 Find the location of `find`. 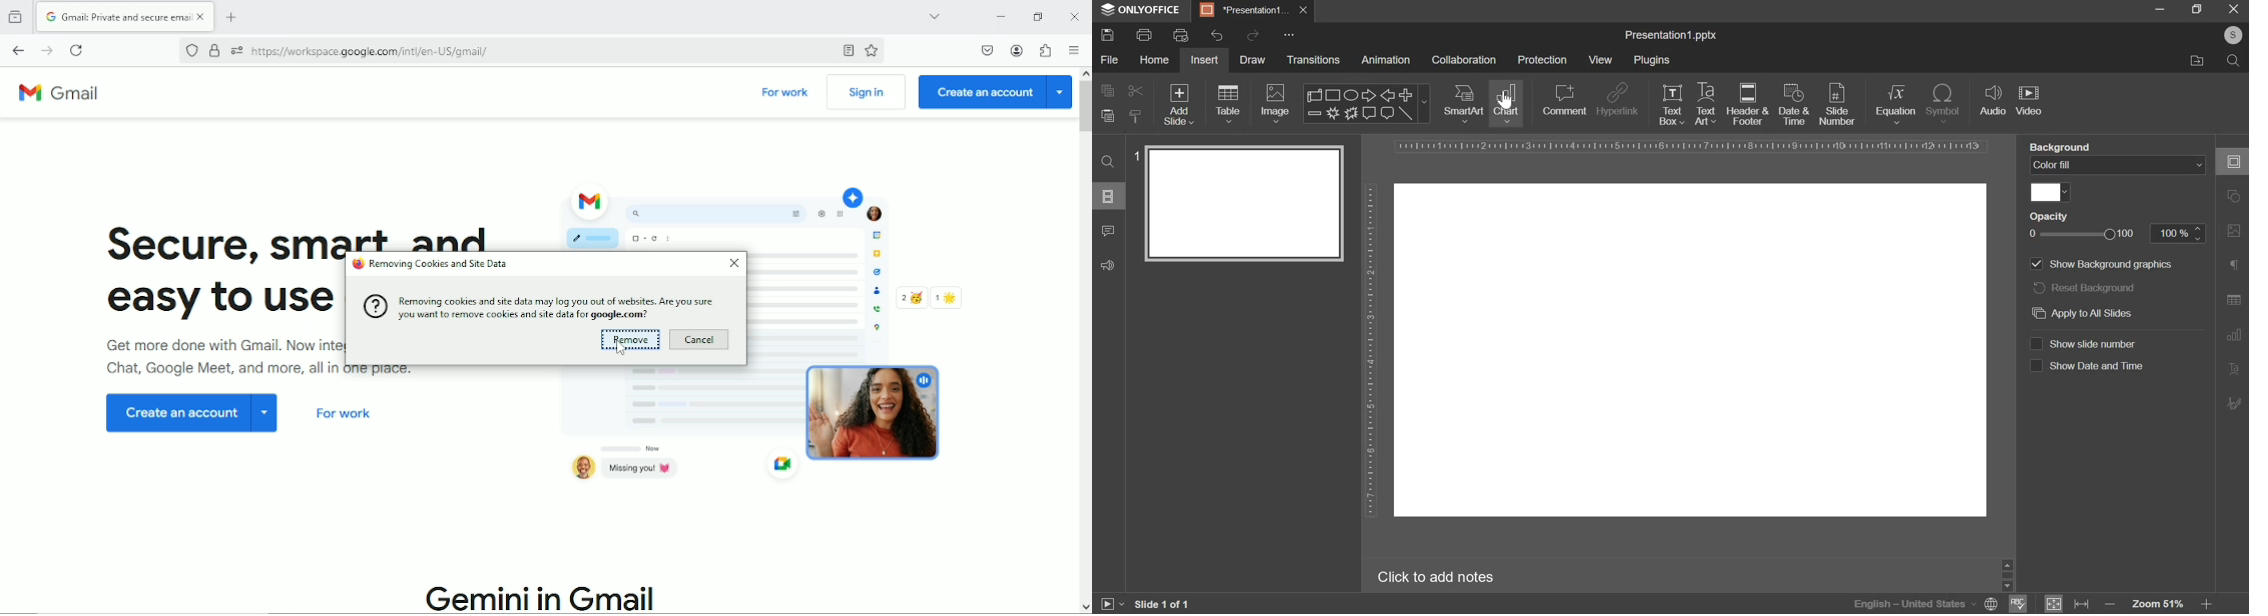

find is located at coordinates (1108, 162).